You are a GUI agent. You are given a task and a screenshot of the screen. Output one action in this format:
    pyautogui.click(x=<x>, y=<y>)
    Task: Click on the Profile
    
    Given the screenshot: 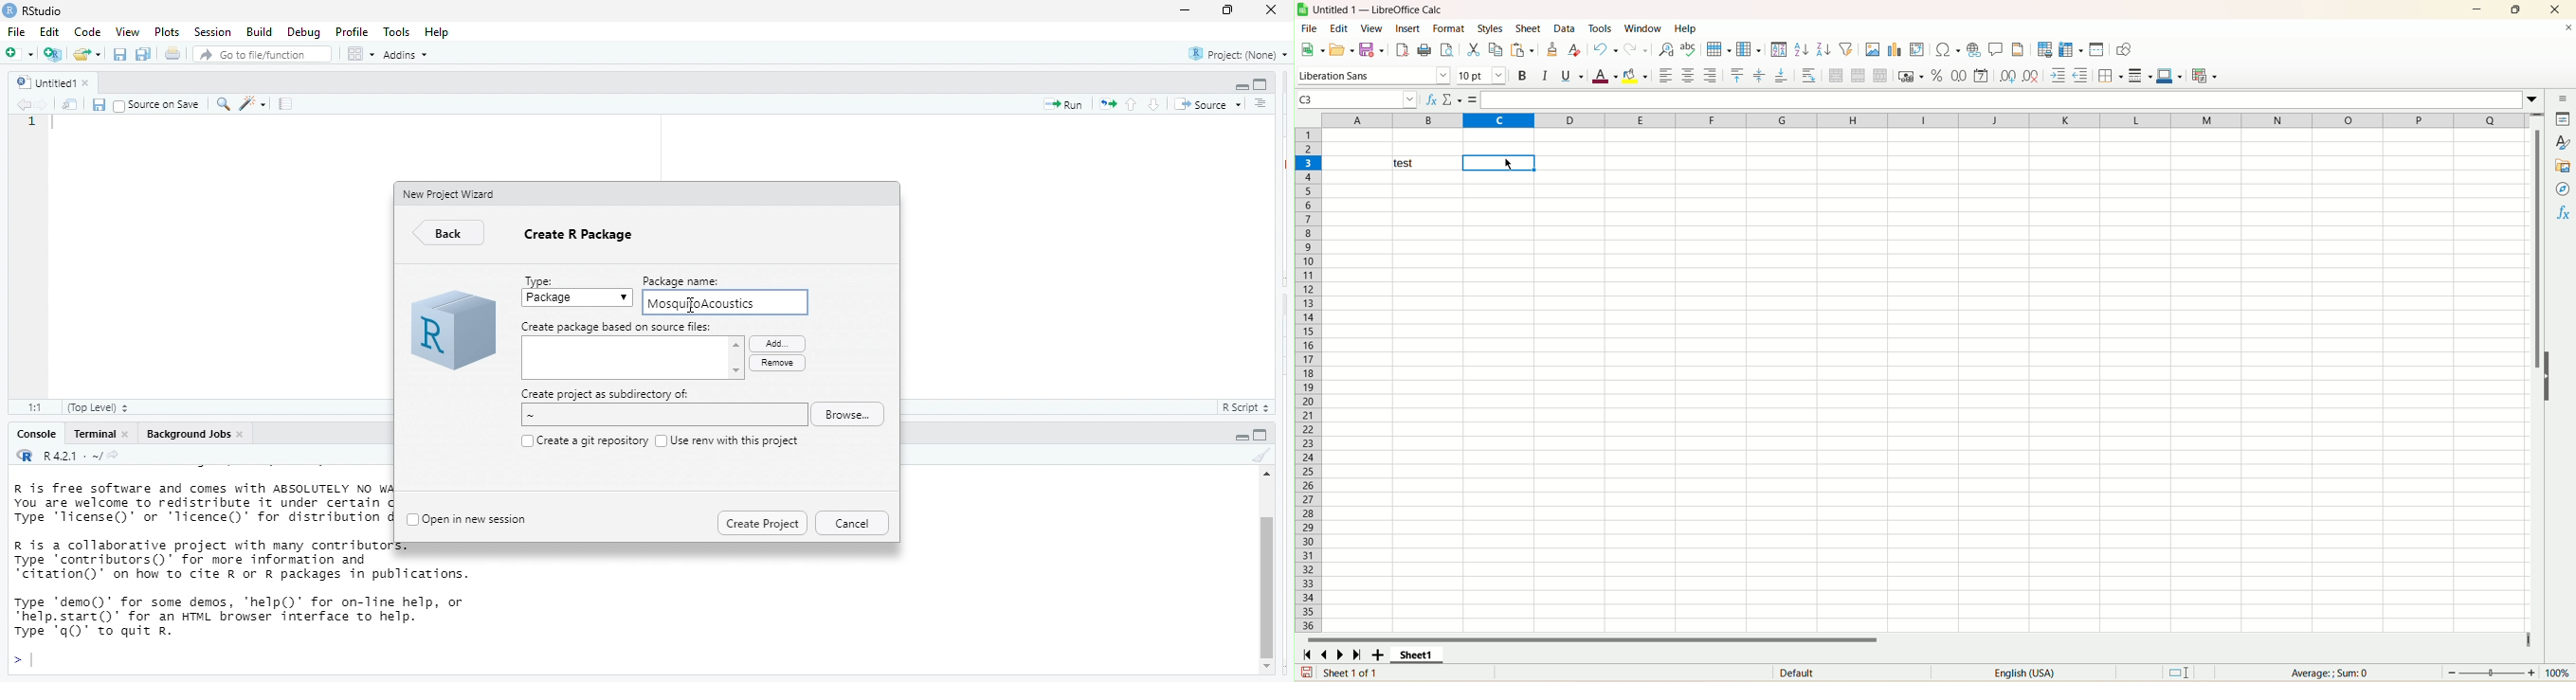 What is the action you would take?
    pyautogui.click(x=354, y=32)
    